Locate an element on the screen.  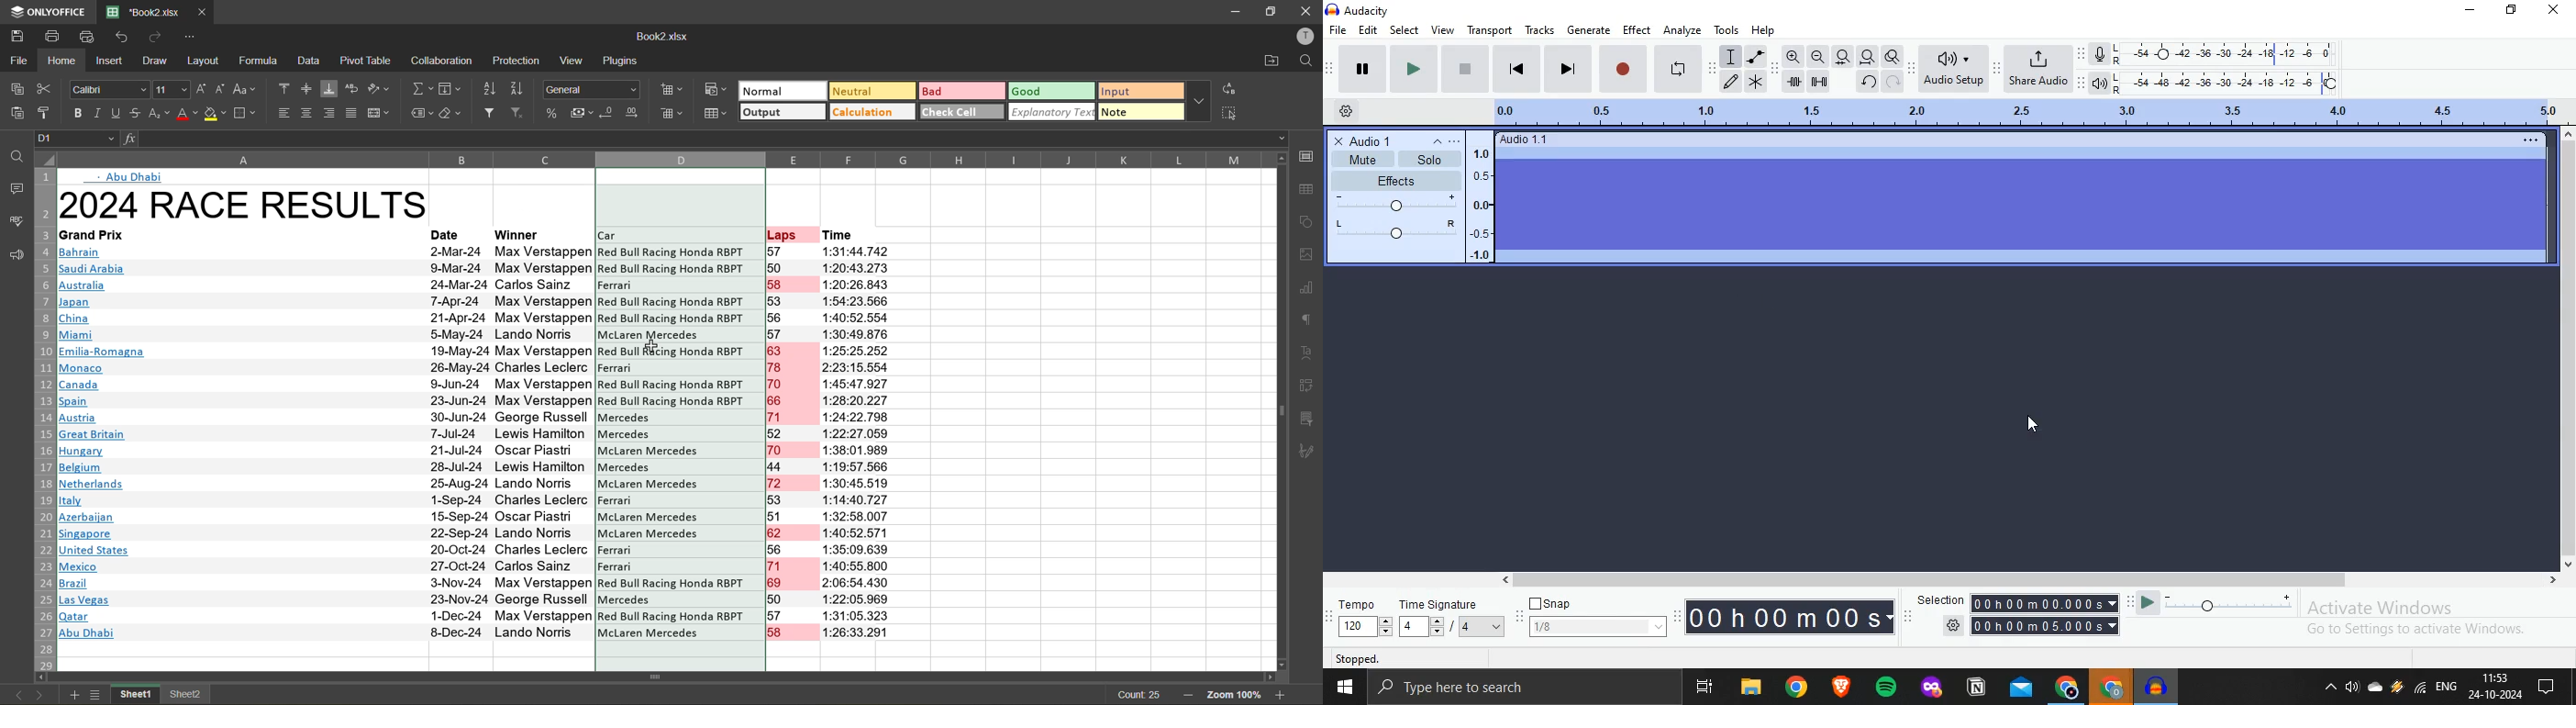
2024 RACE RESULTS is located at coordinates (249, 204).